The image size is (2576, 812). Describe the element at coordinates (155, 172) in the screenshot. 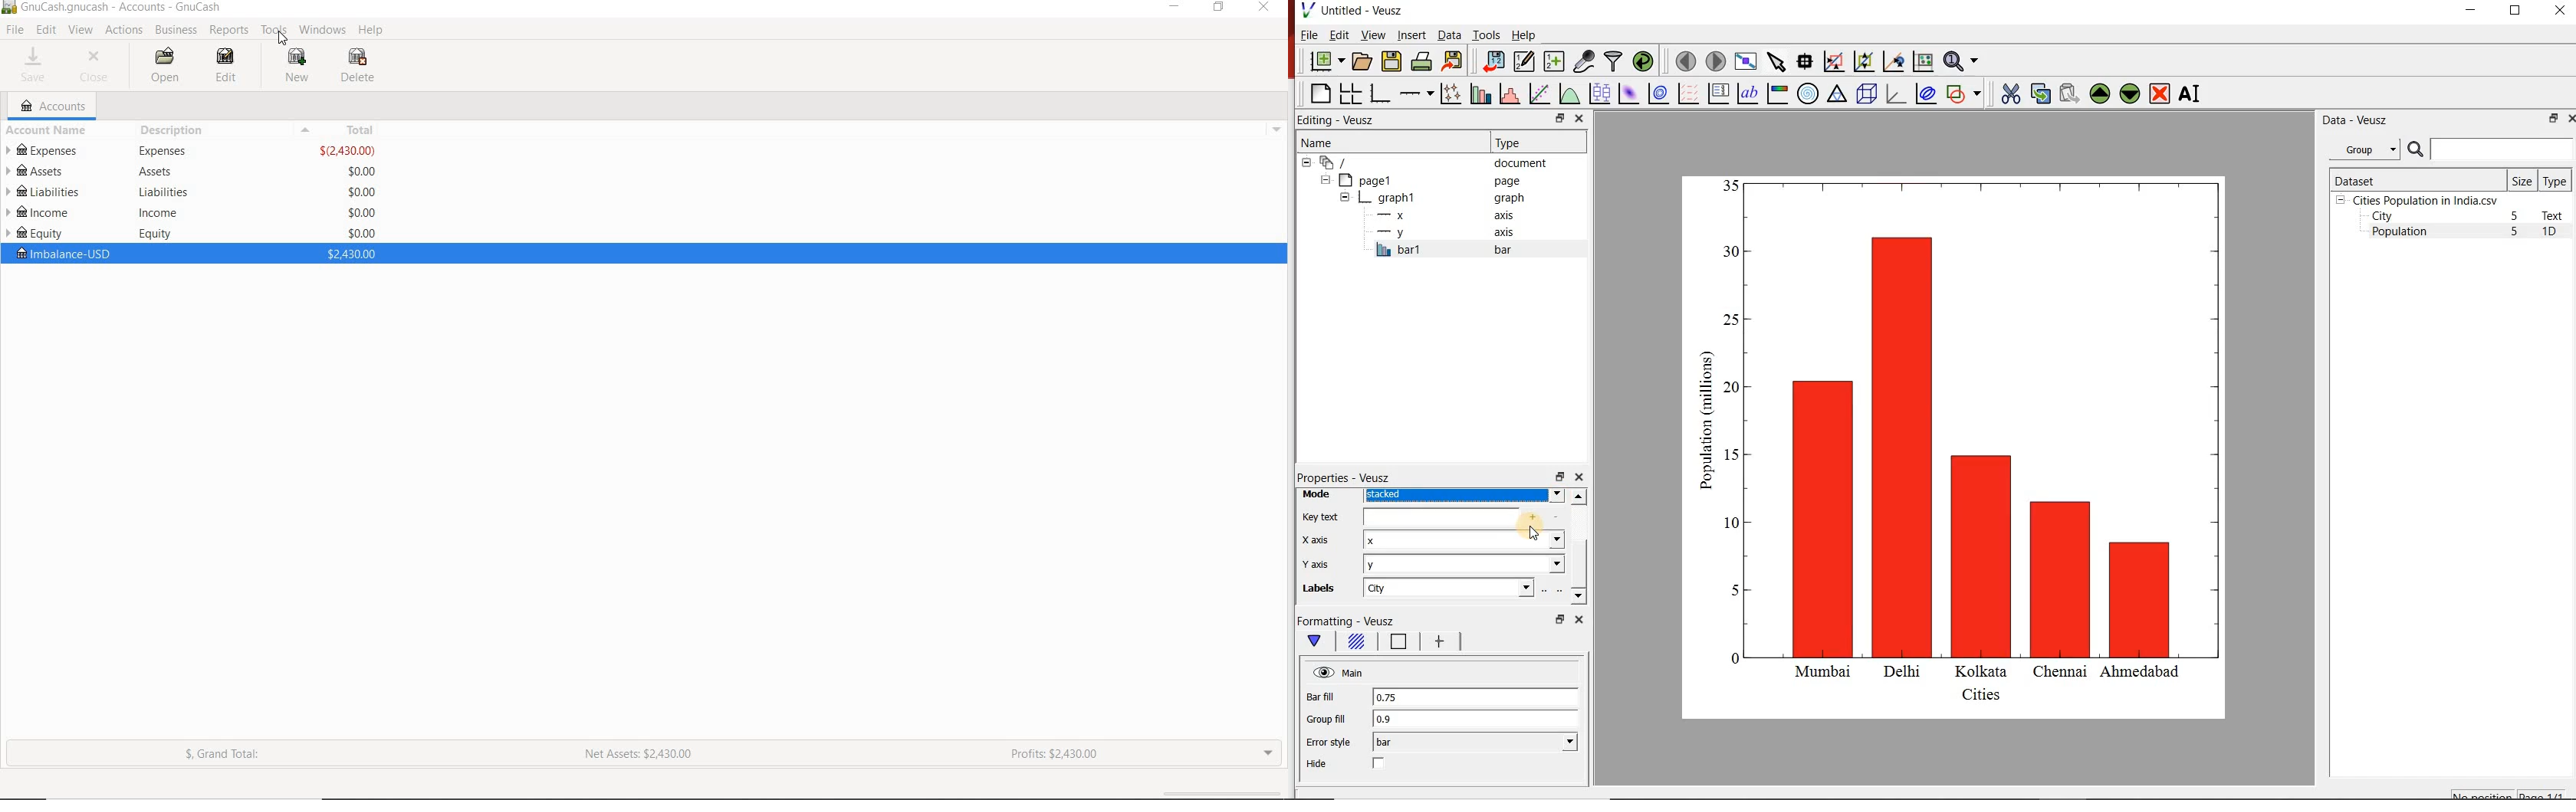

I see `` at that location.